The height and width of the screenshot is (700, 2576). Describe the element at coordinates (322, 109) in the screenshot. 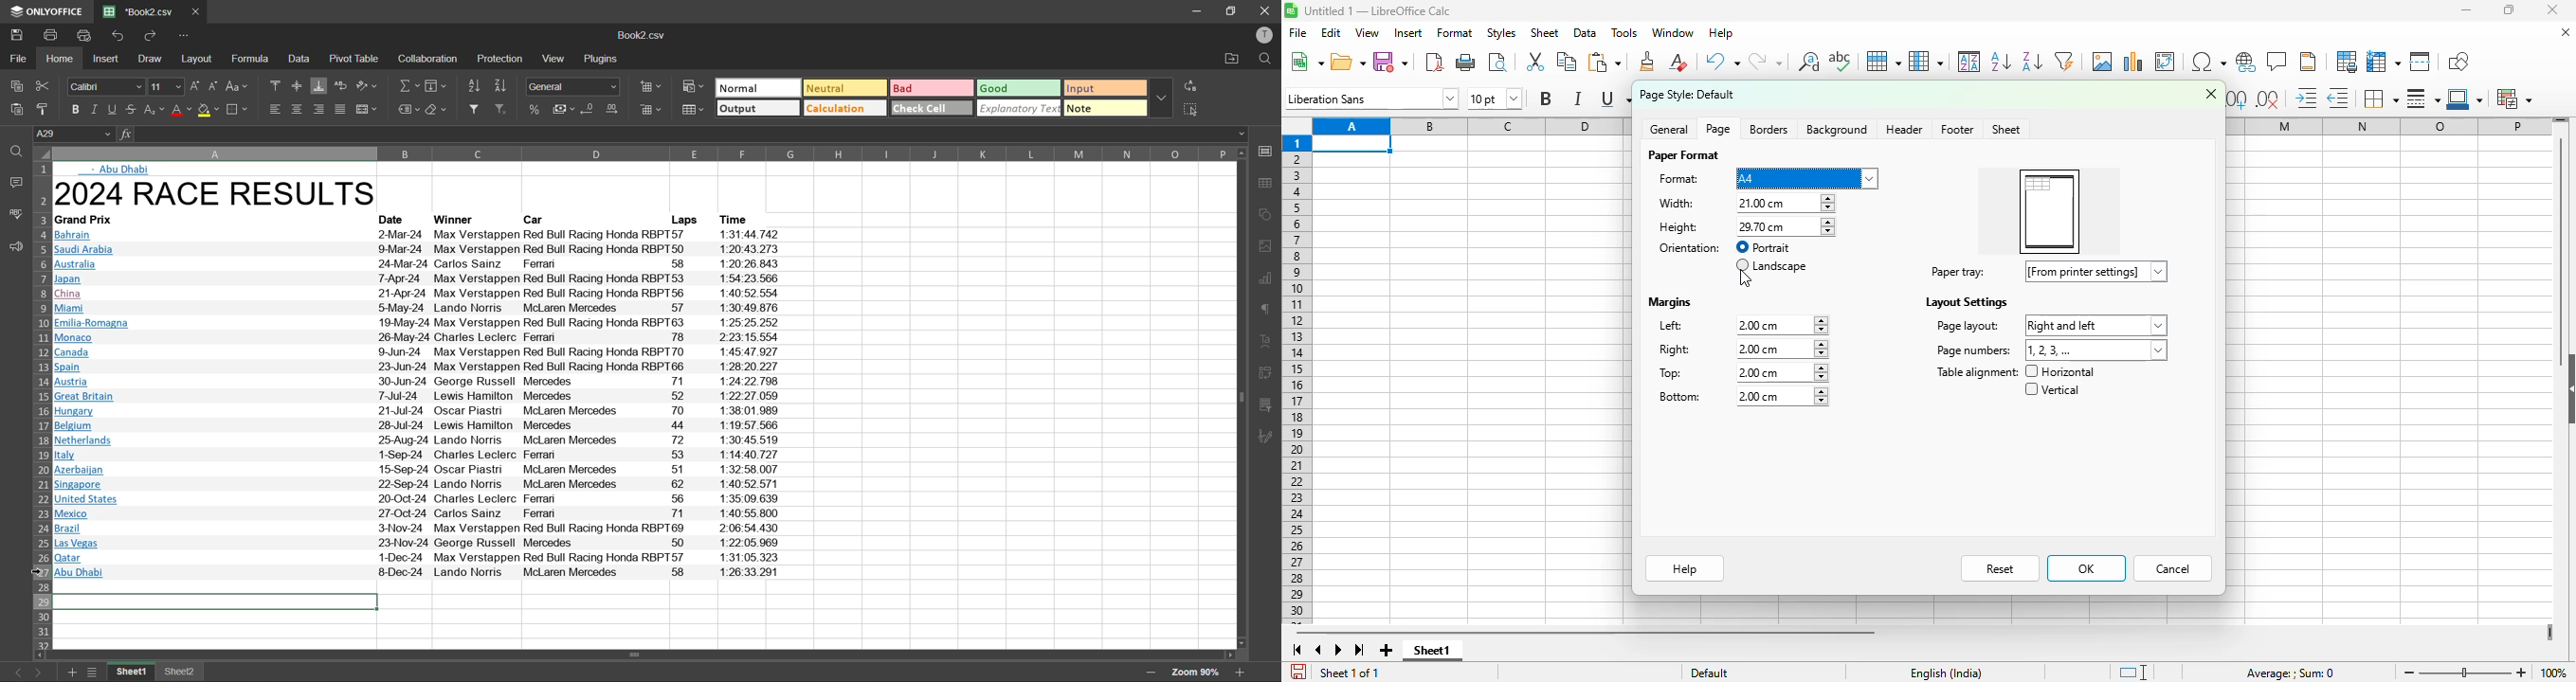

I see `align right` at that location.